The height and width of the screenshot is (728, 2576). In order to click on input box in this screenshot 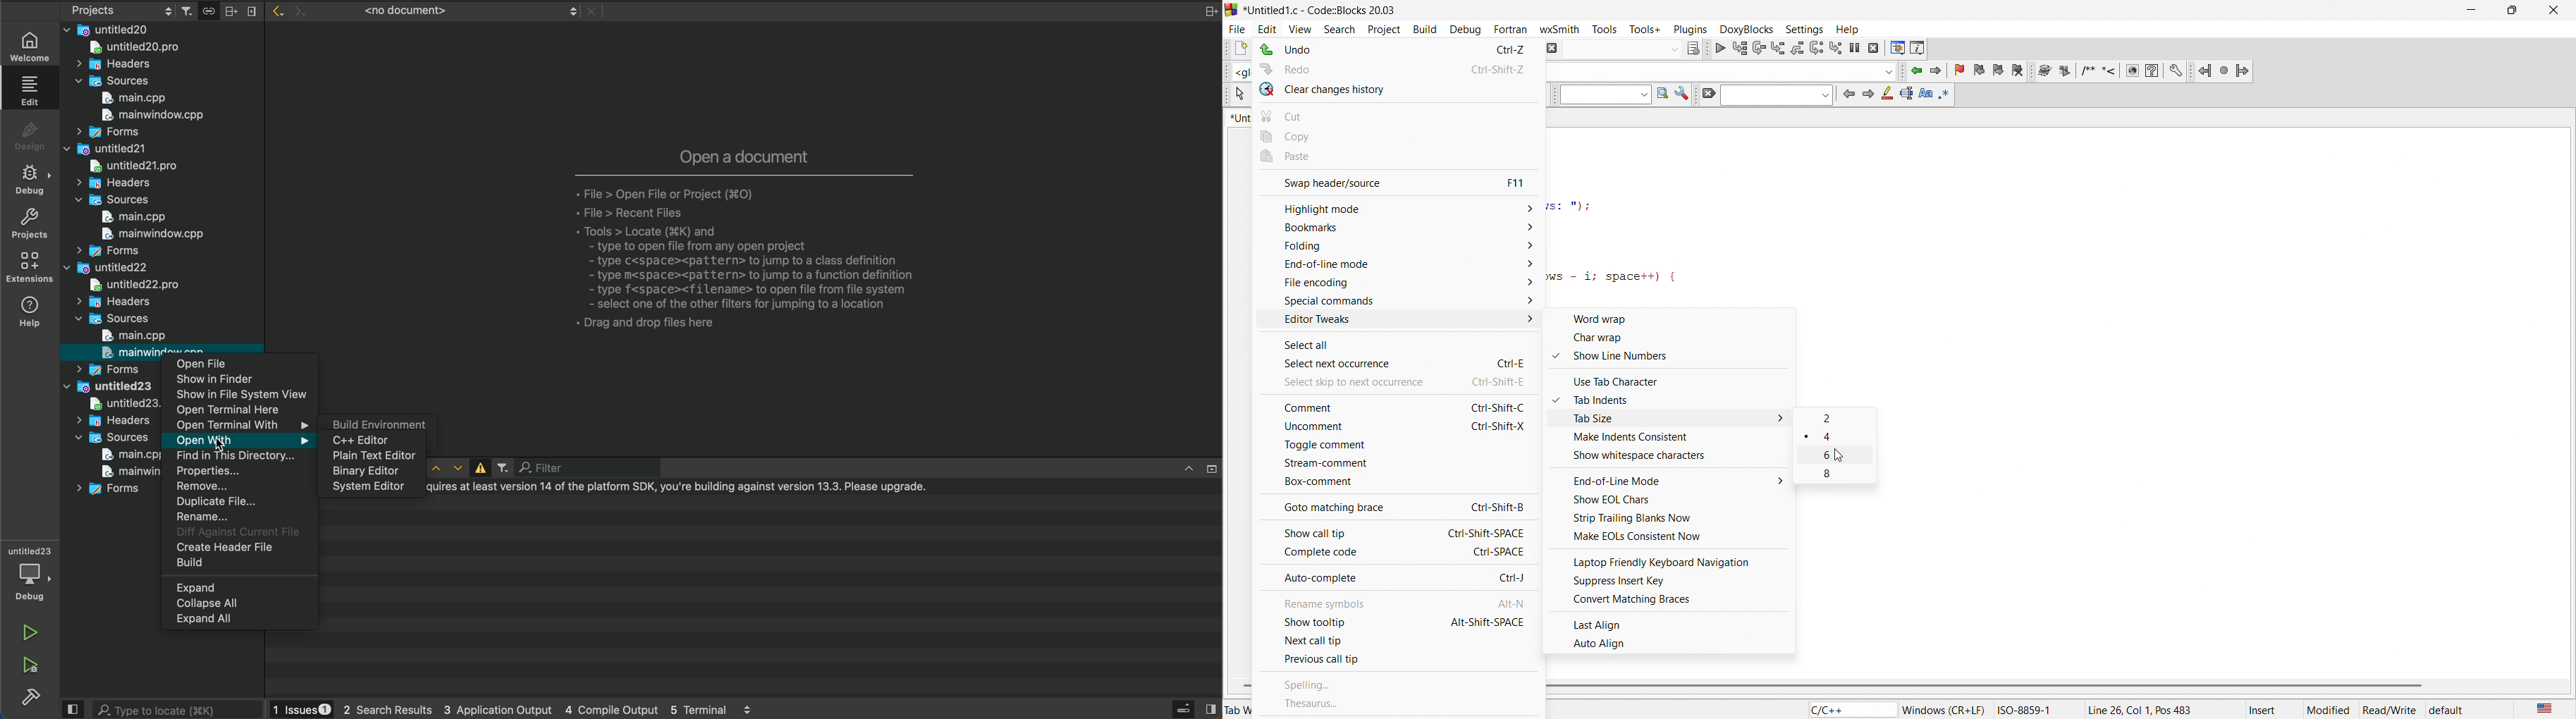, I will do `click(1600, 97)`.